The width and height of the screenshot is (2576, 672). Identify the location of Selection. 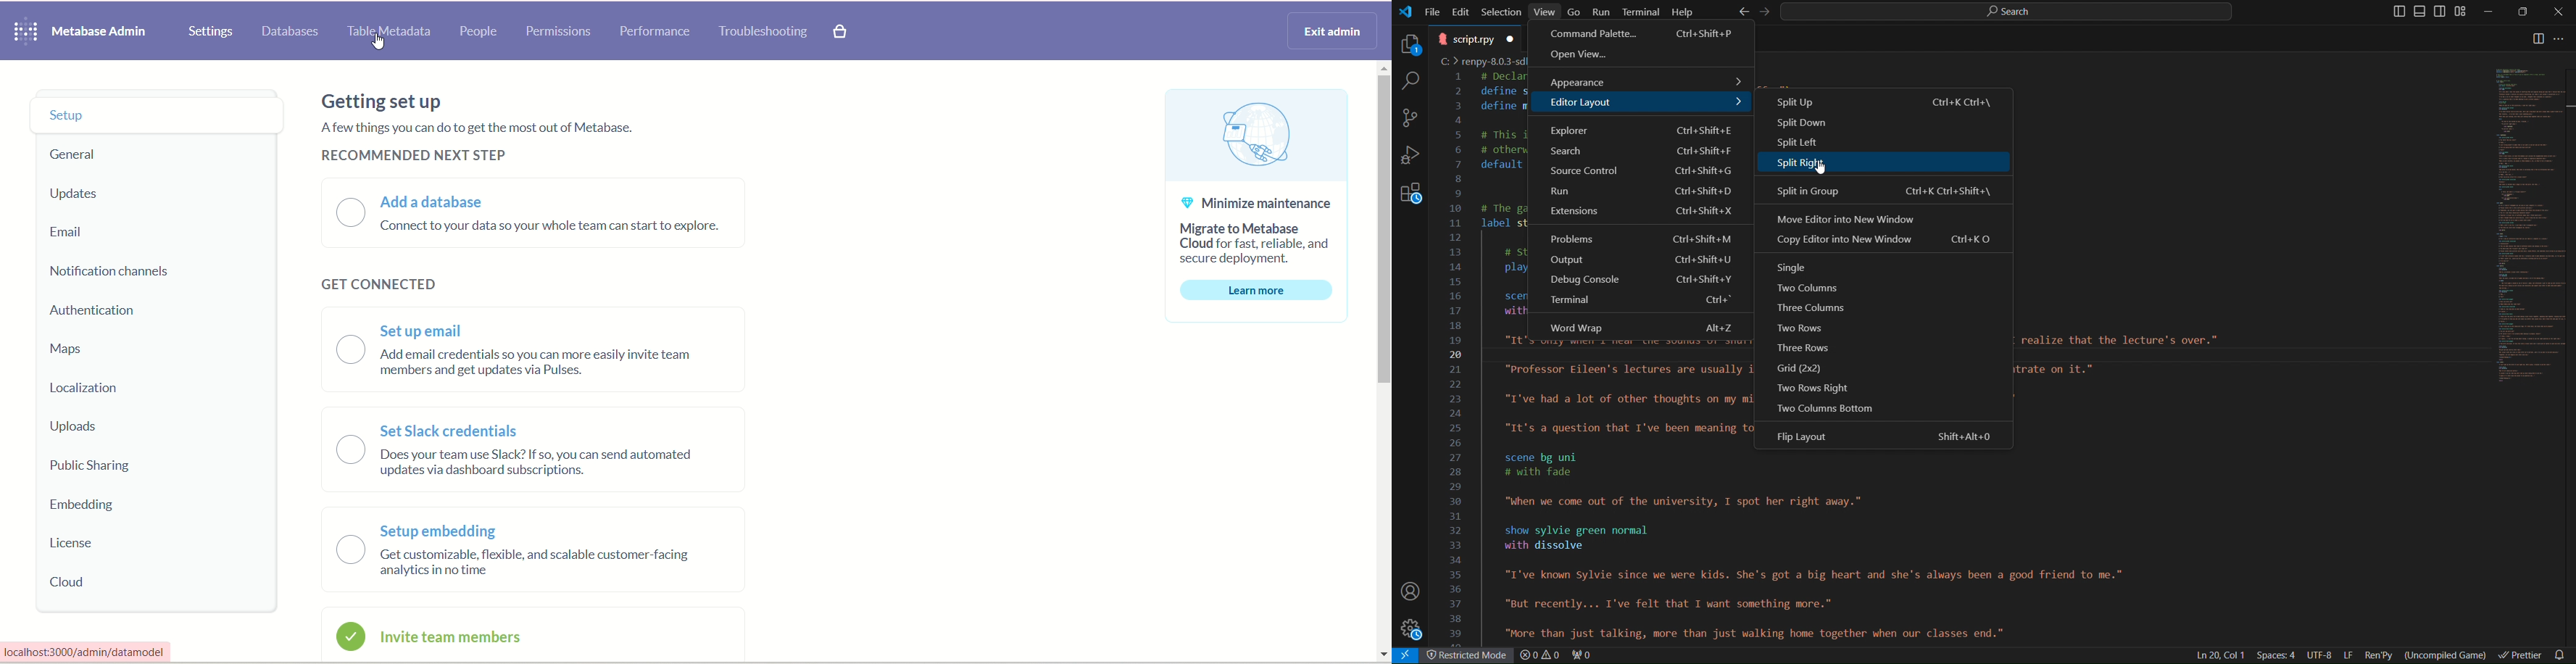
(1501, 11).